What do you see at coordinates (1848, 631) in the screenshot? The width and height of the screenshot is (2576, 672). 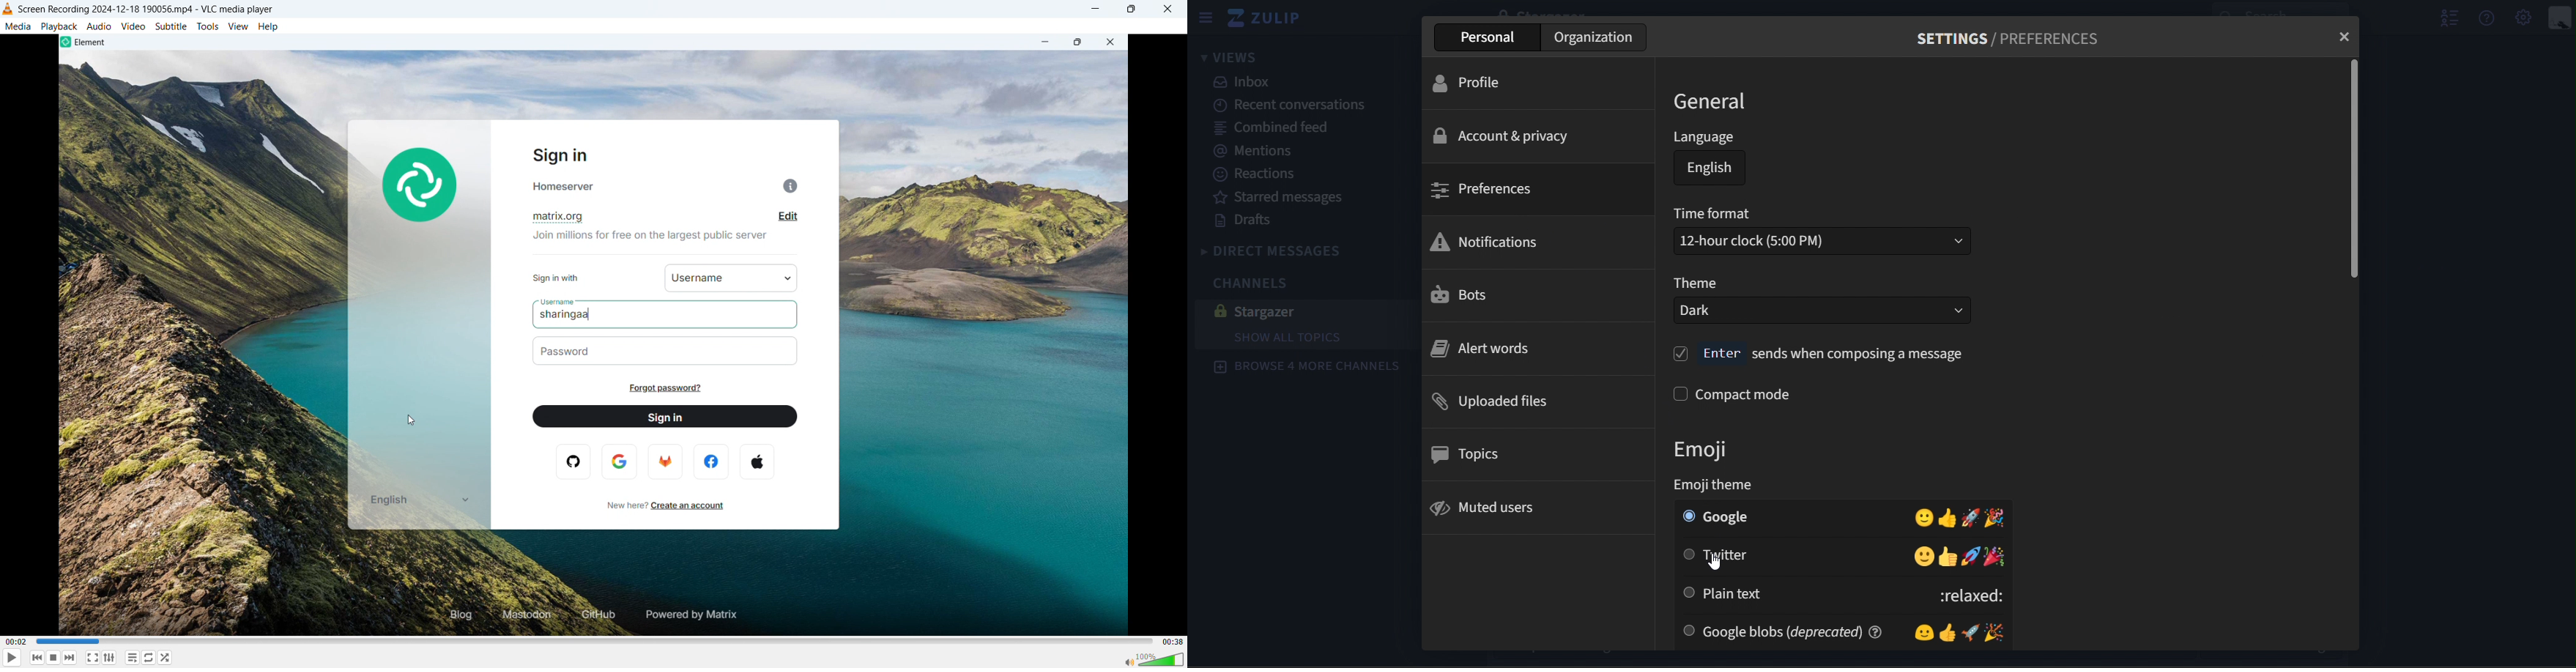 I see `google blobs` at bounding box center [1848, 631].